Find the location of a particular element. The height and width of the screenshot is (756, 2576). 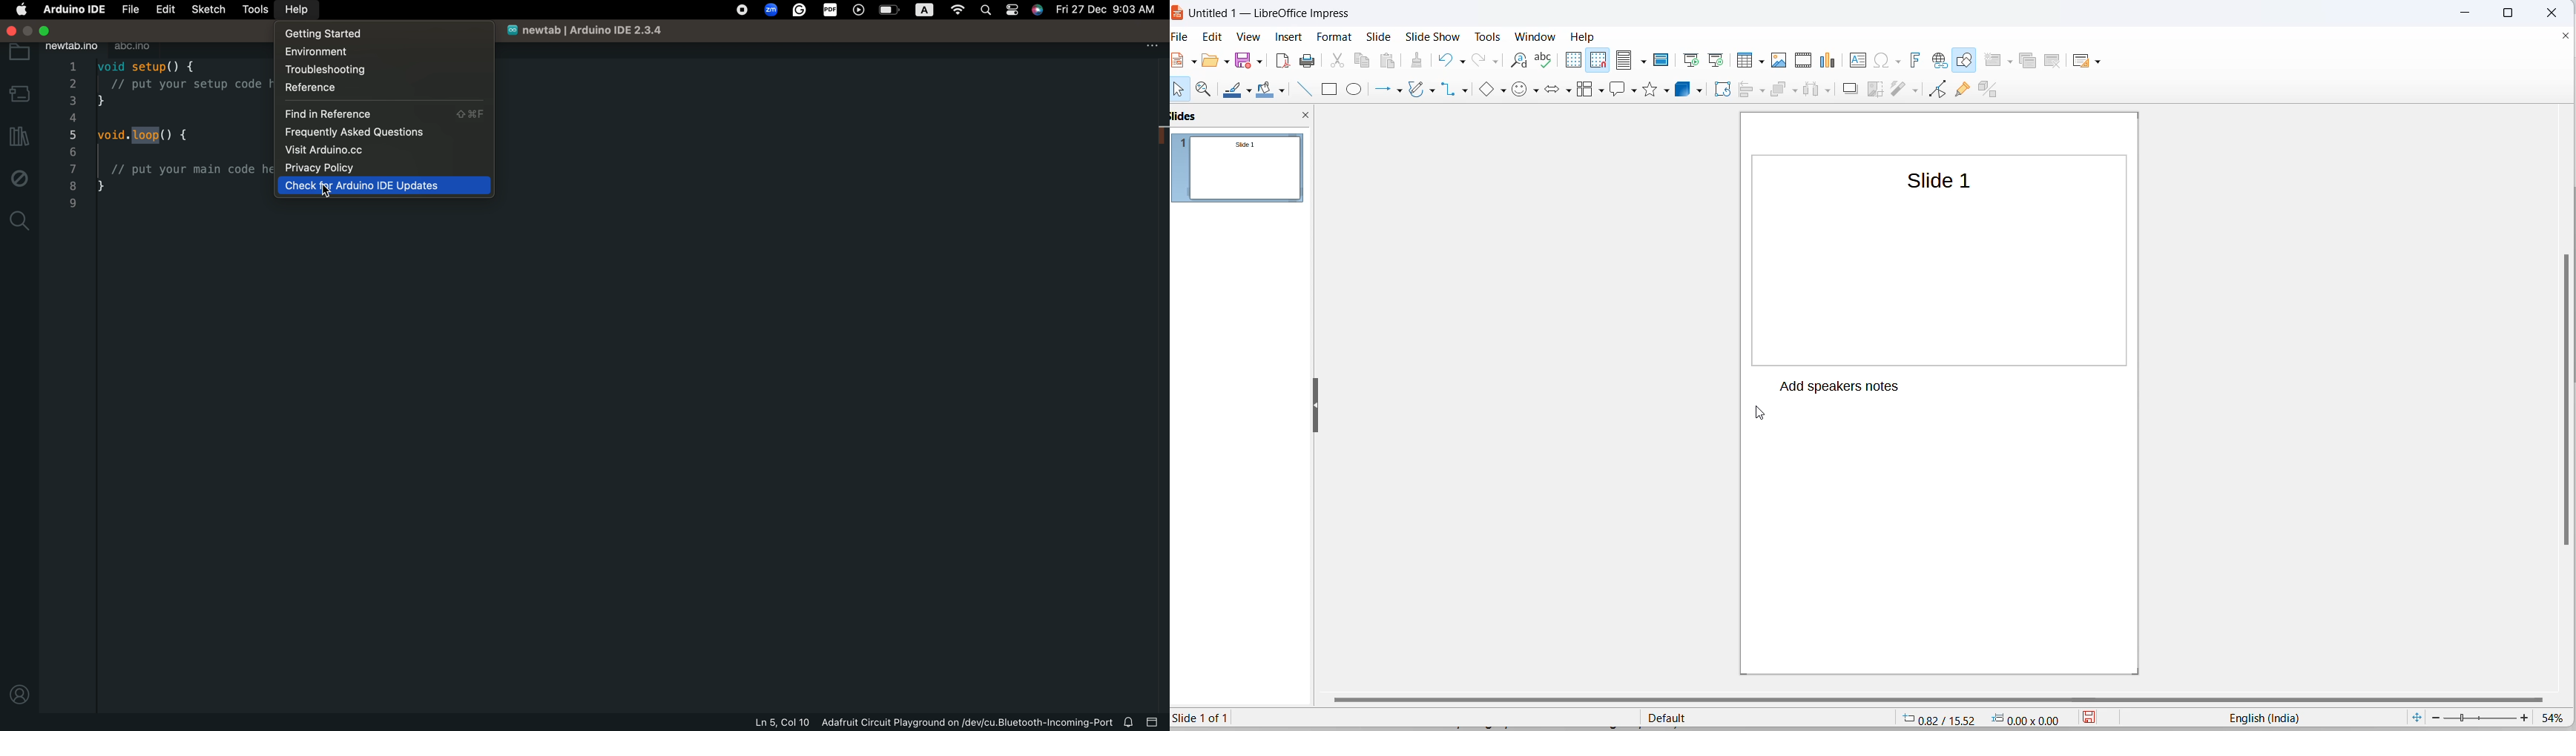

display views options dropdown button is located at coordinates (1646, 61).